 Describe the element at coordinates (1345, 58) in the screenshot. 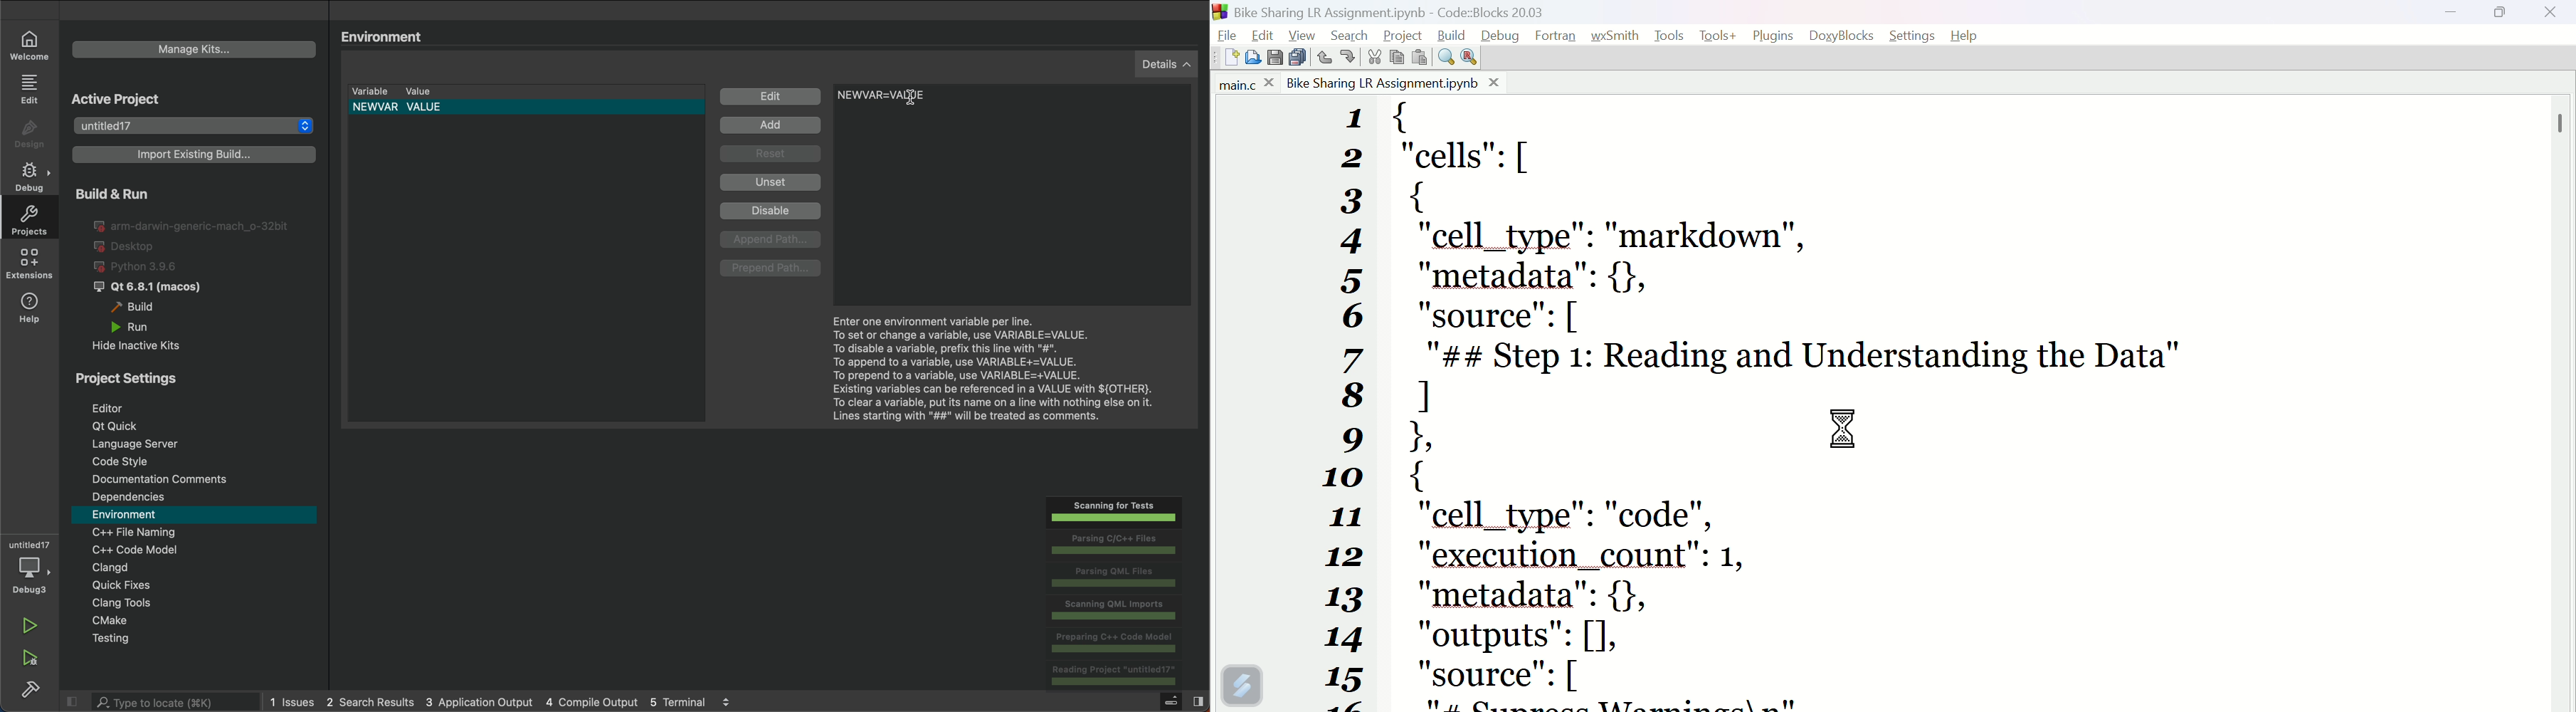

I see `Redo` at that location.